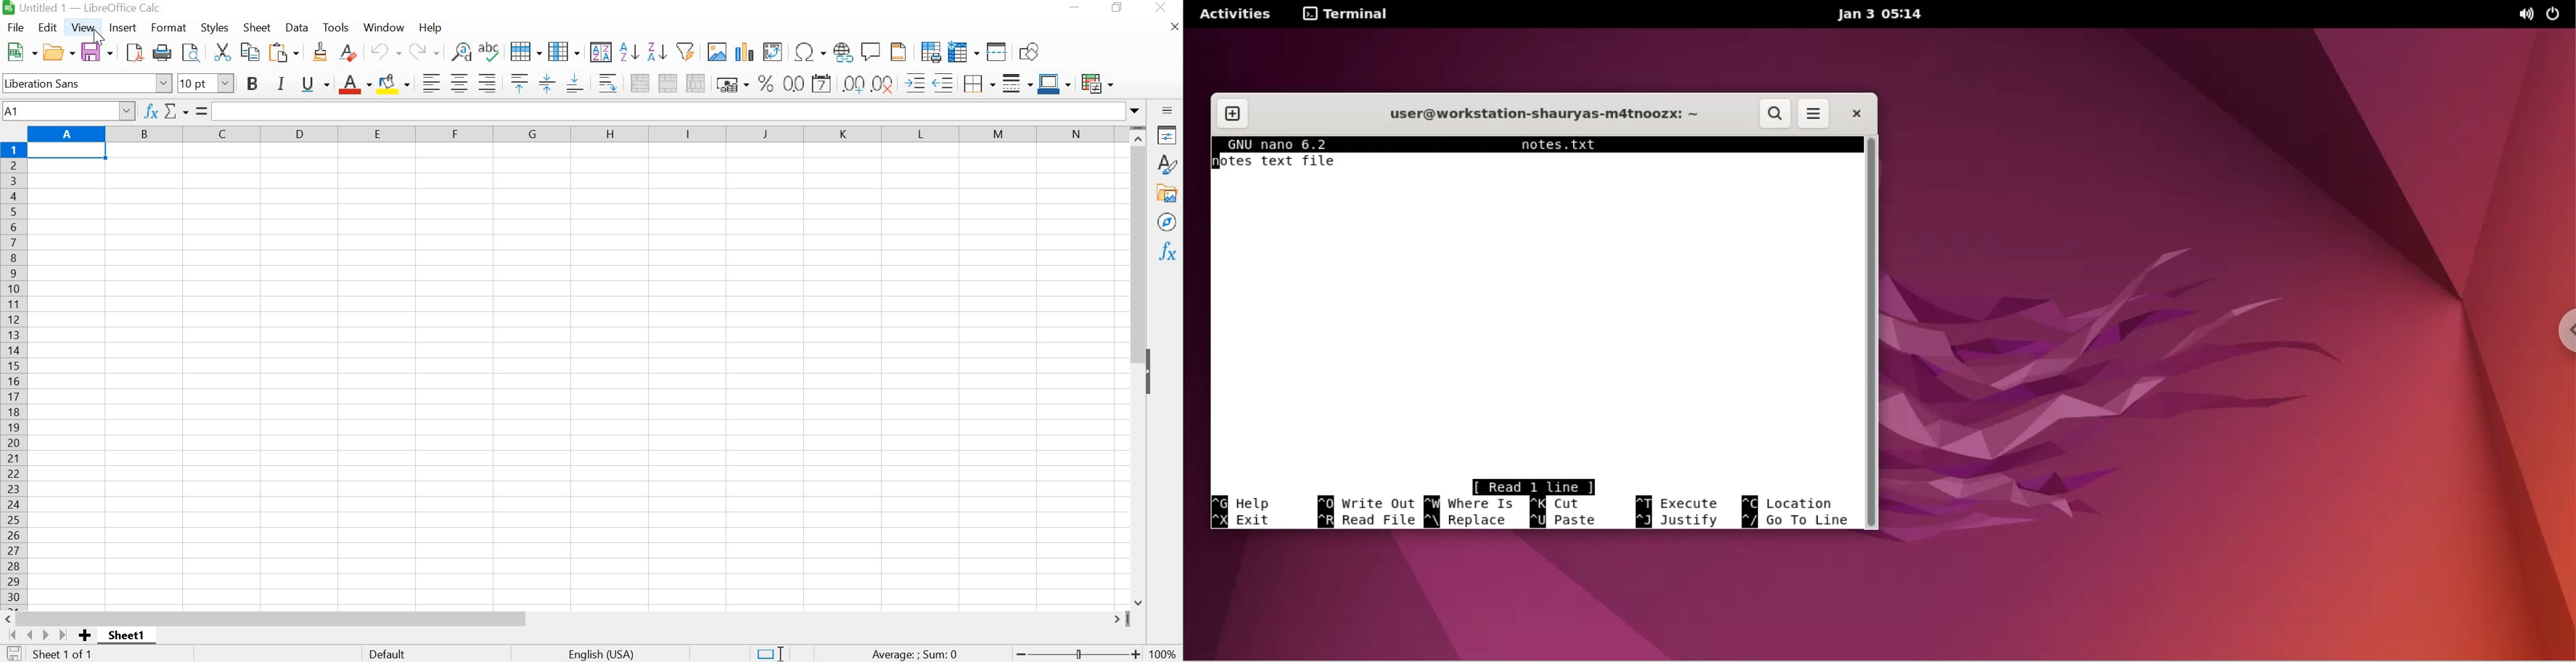  What do you see at coordinates (258, 29) in the screenshot?
I see `SHEET` at bounding box center [258, 29].